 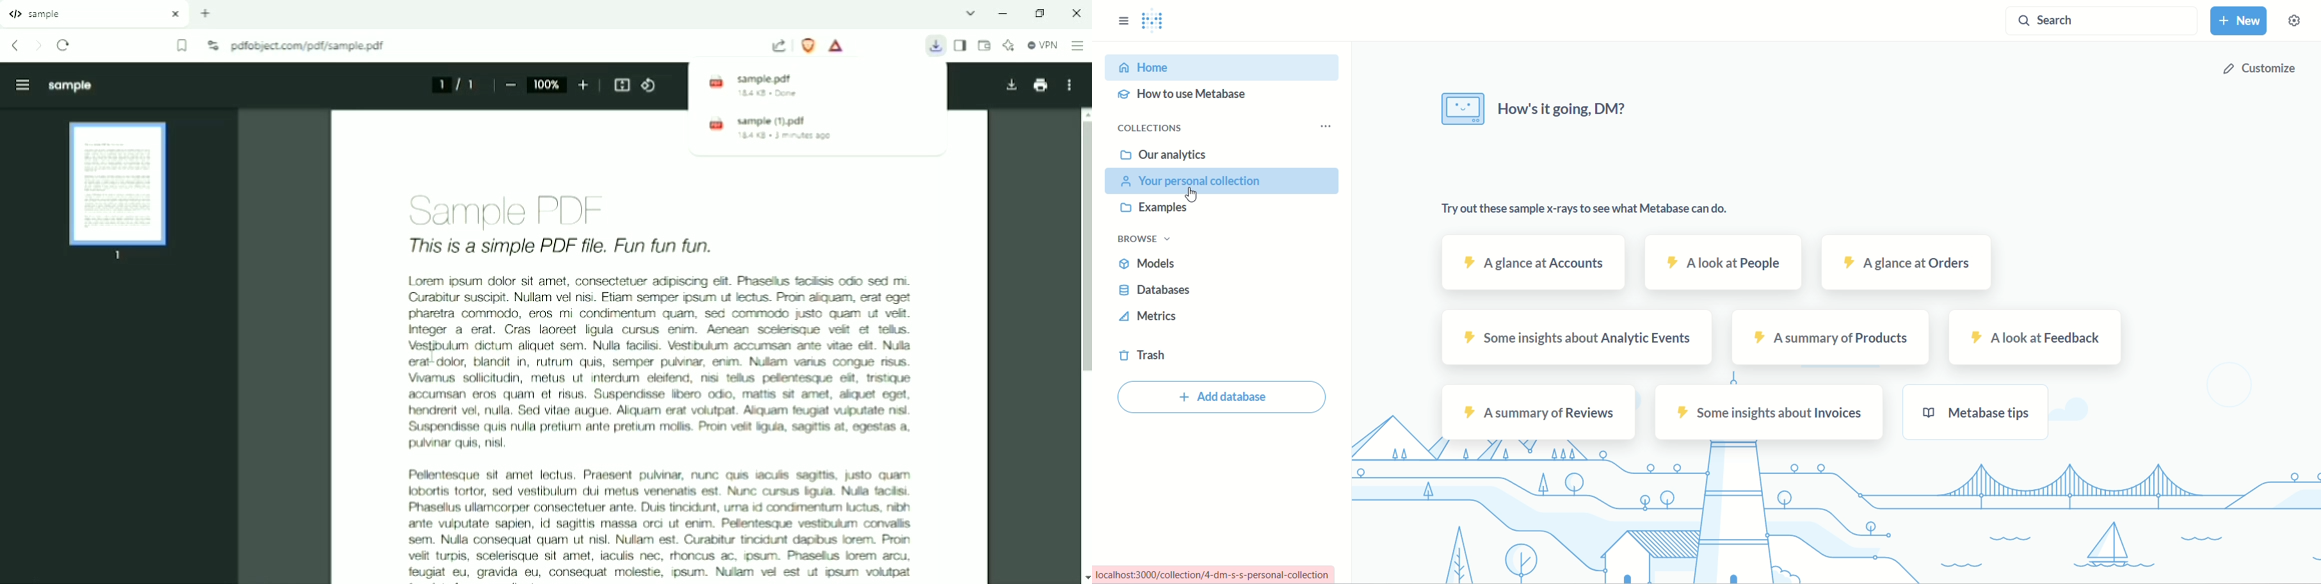 I want to click on New tab, so click(x=206, y=13).